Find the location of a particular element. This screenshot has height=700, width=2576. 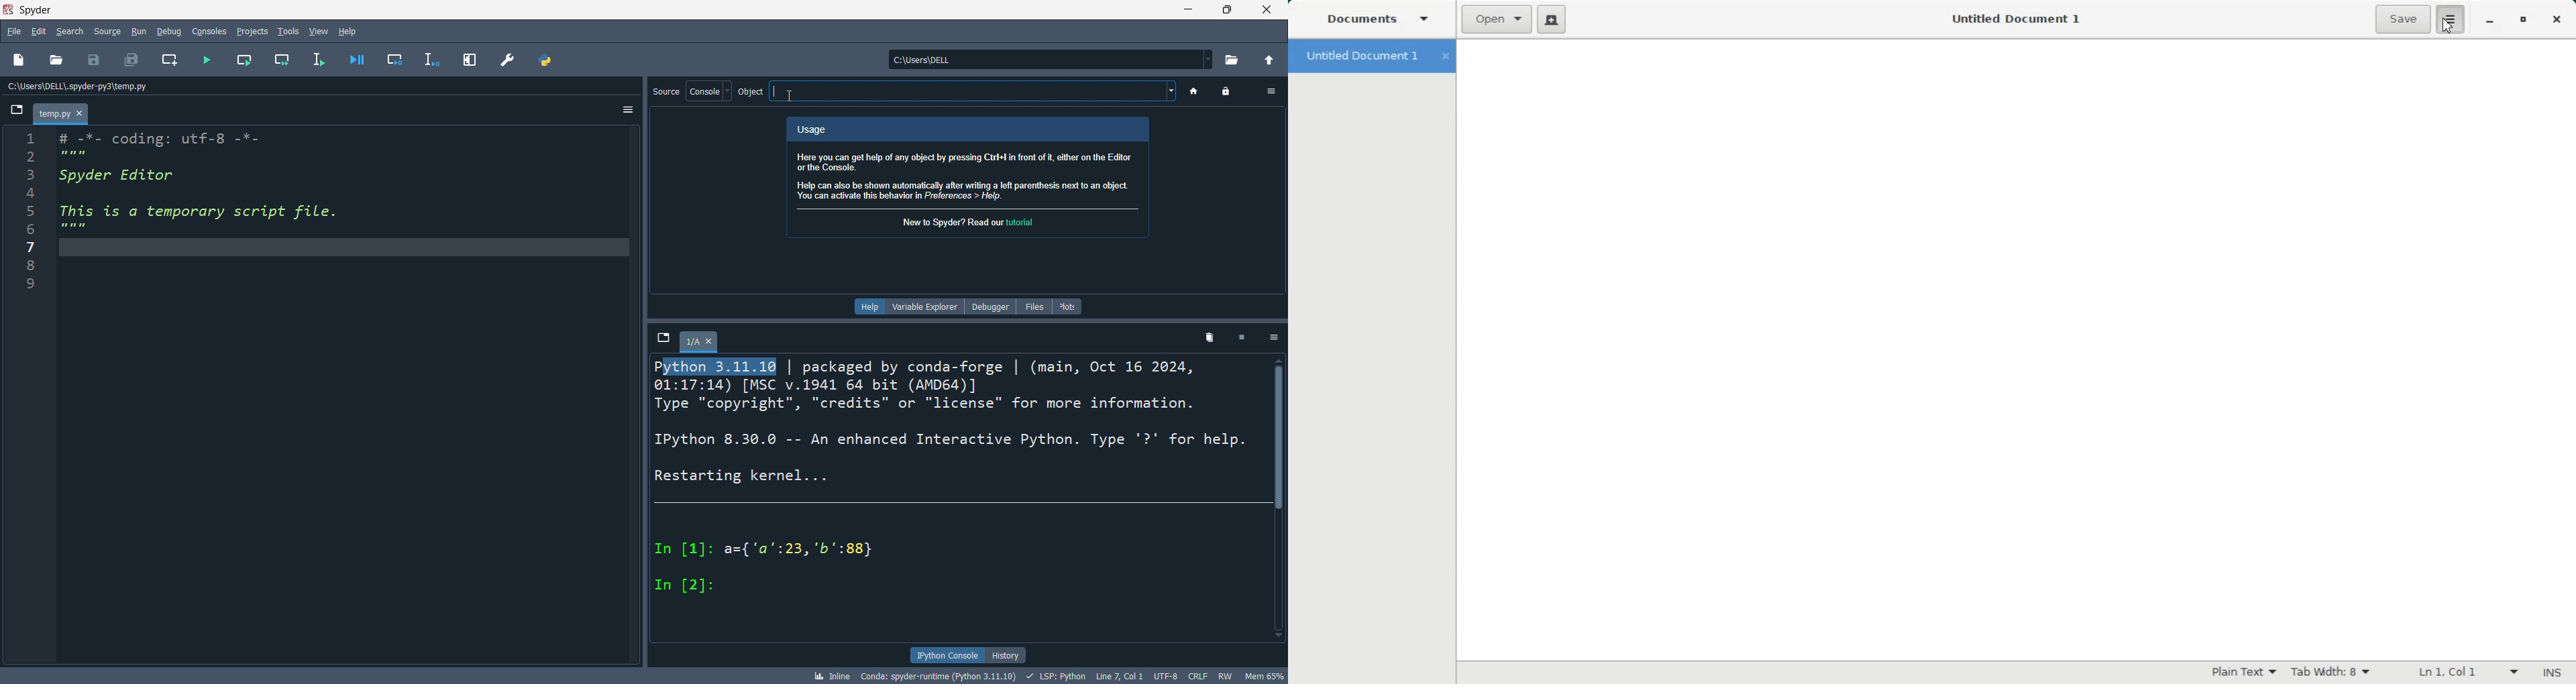

edit is located at coordinates (36, 31).